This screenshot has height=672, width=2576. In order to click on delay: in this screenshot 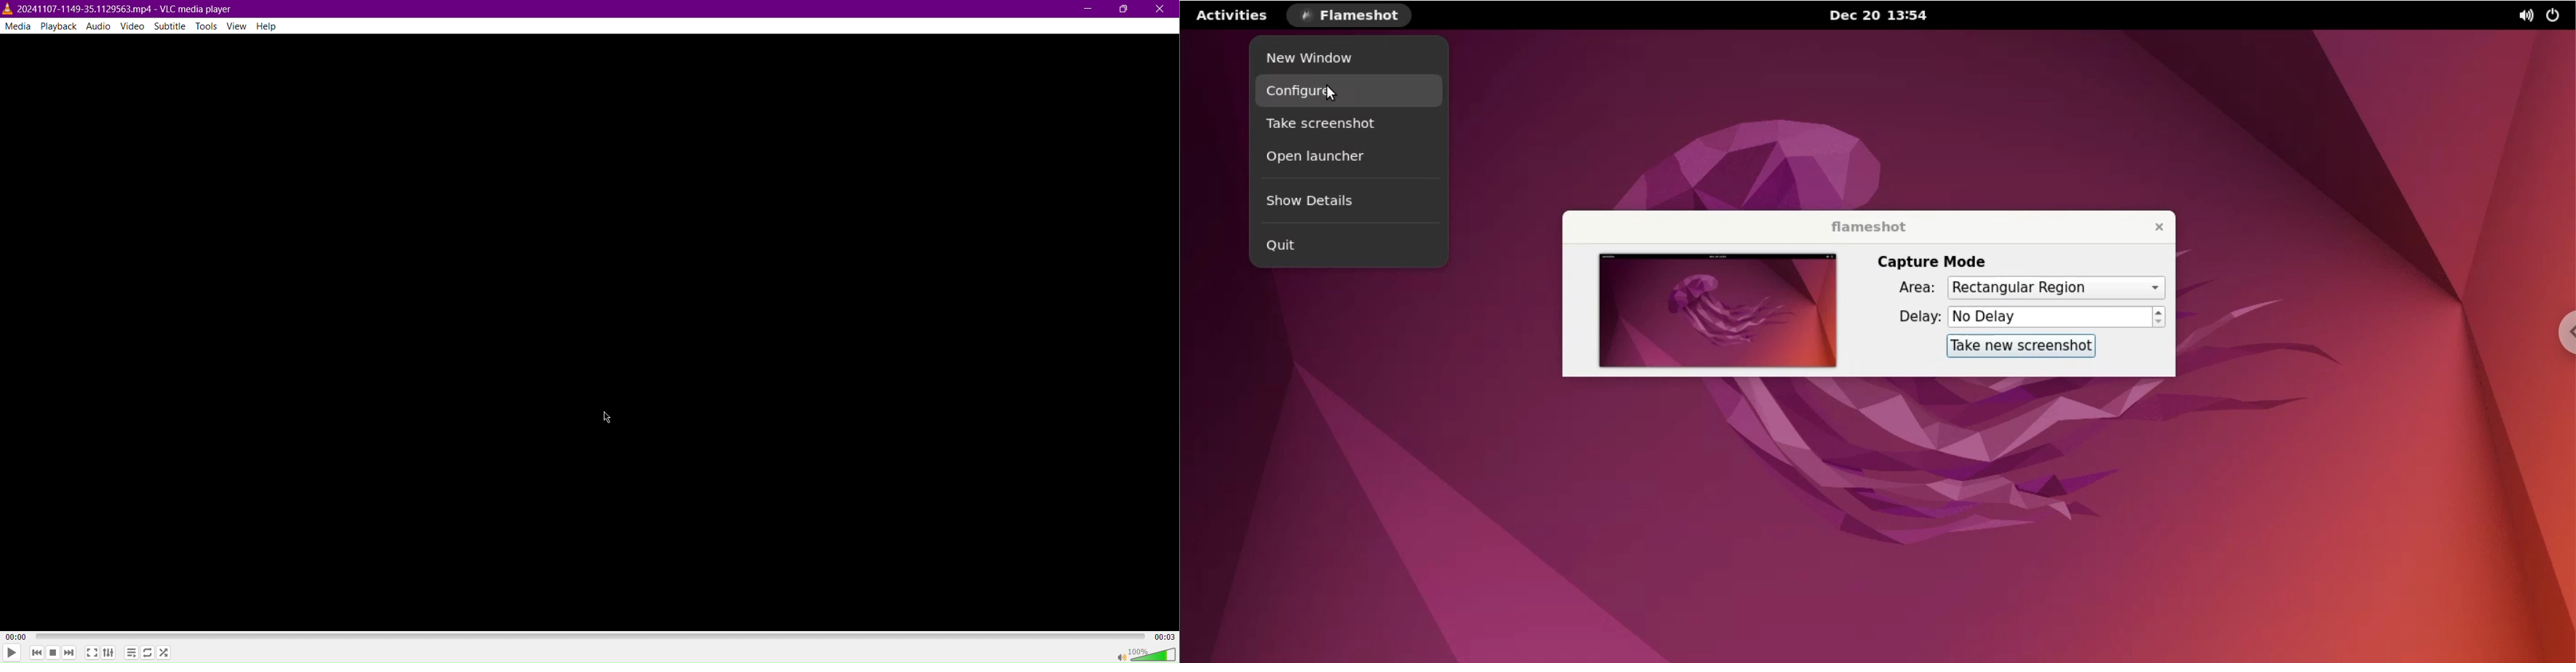, I will do `click(1912, 316)`.